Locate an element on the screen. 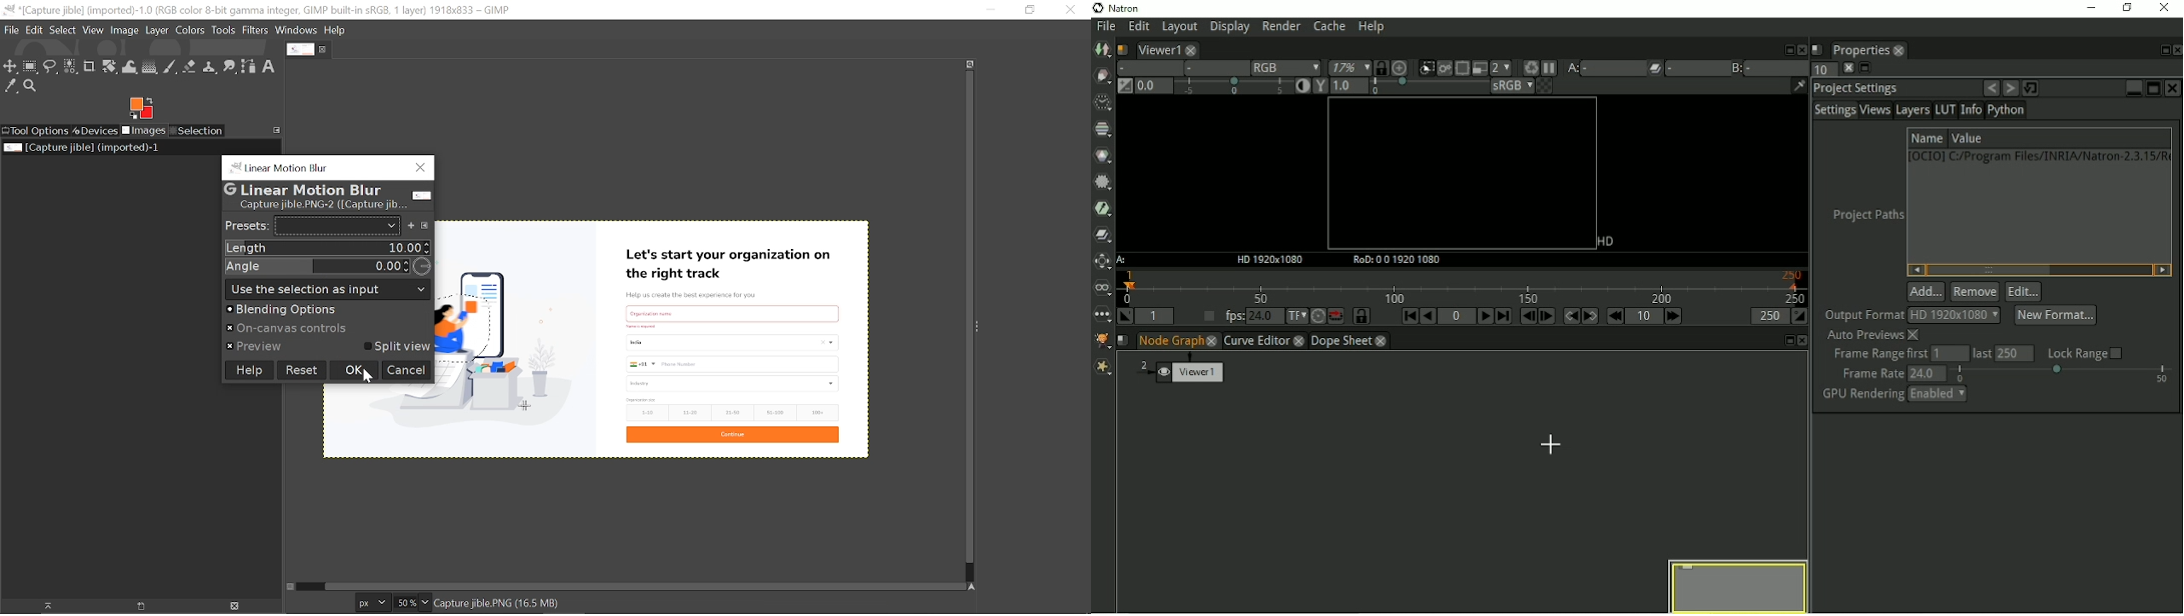 This screenshot has width=2184, height=616. open new display is located at coordinates (135, 606).